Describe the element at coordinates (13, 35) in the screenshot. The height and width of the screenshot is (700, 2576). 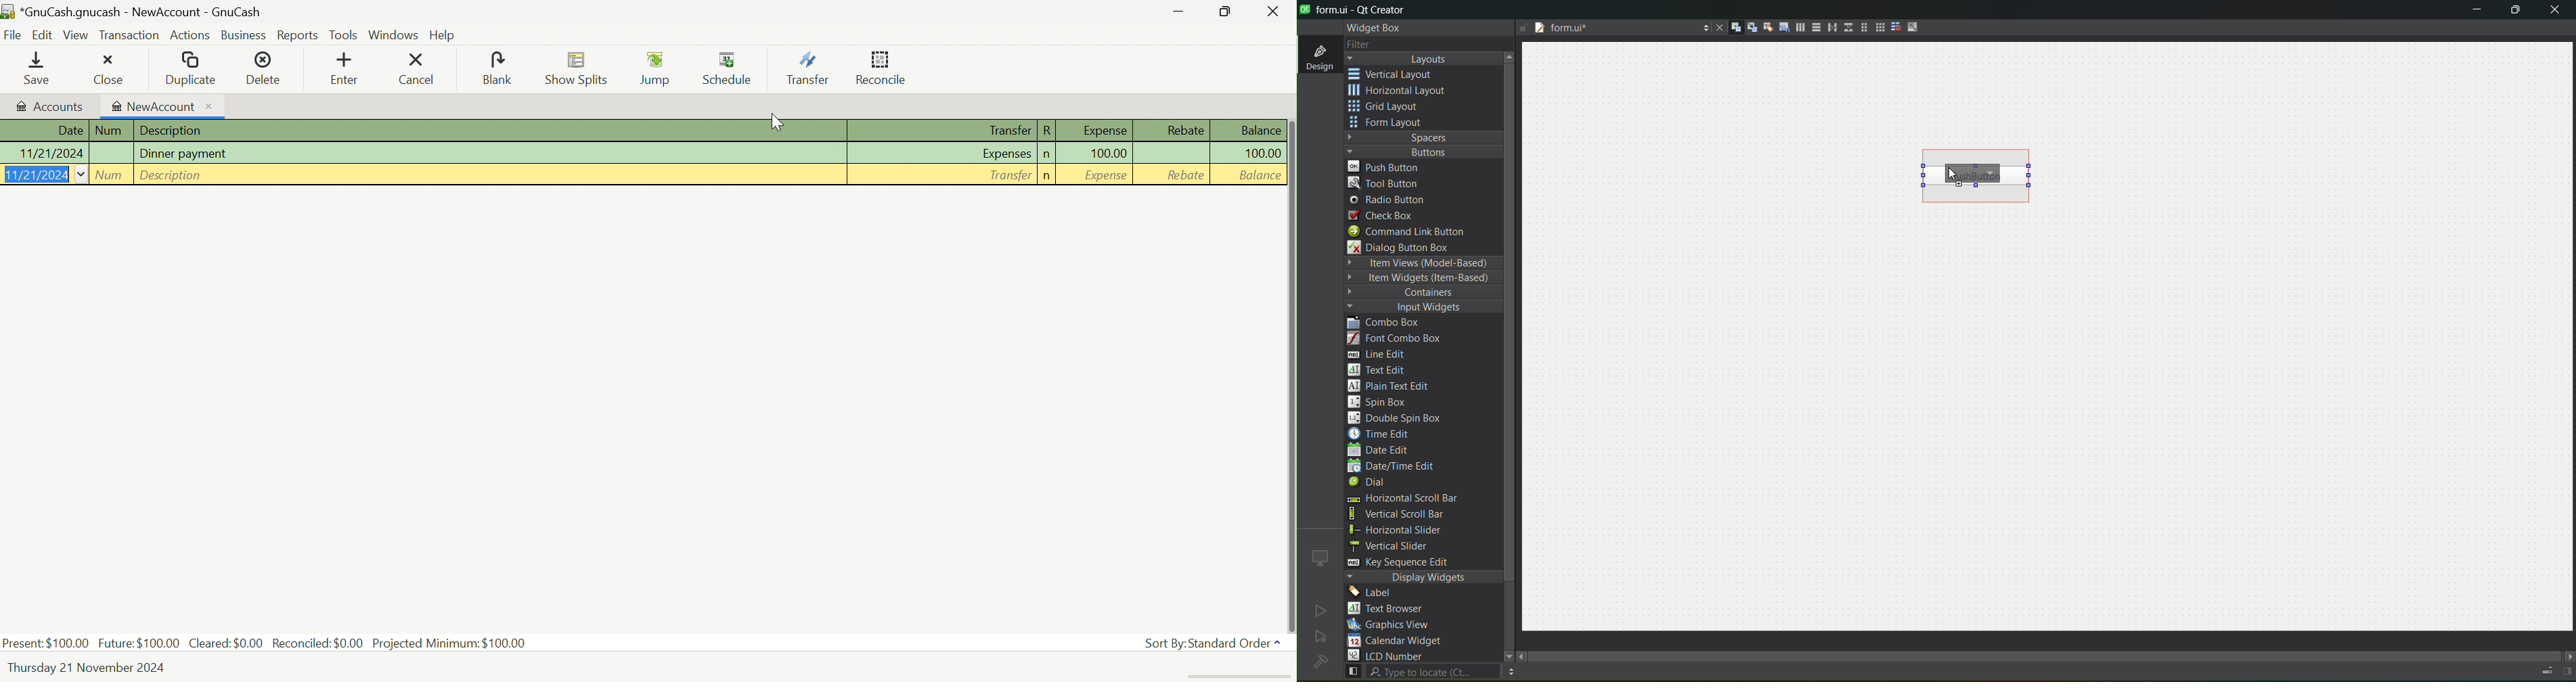
I see `File` at that location.